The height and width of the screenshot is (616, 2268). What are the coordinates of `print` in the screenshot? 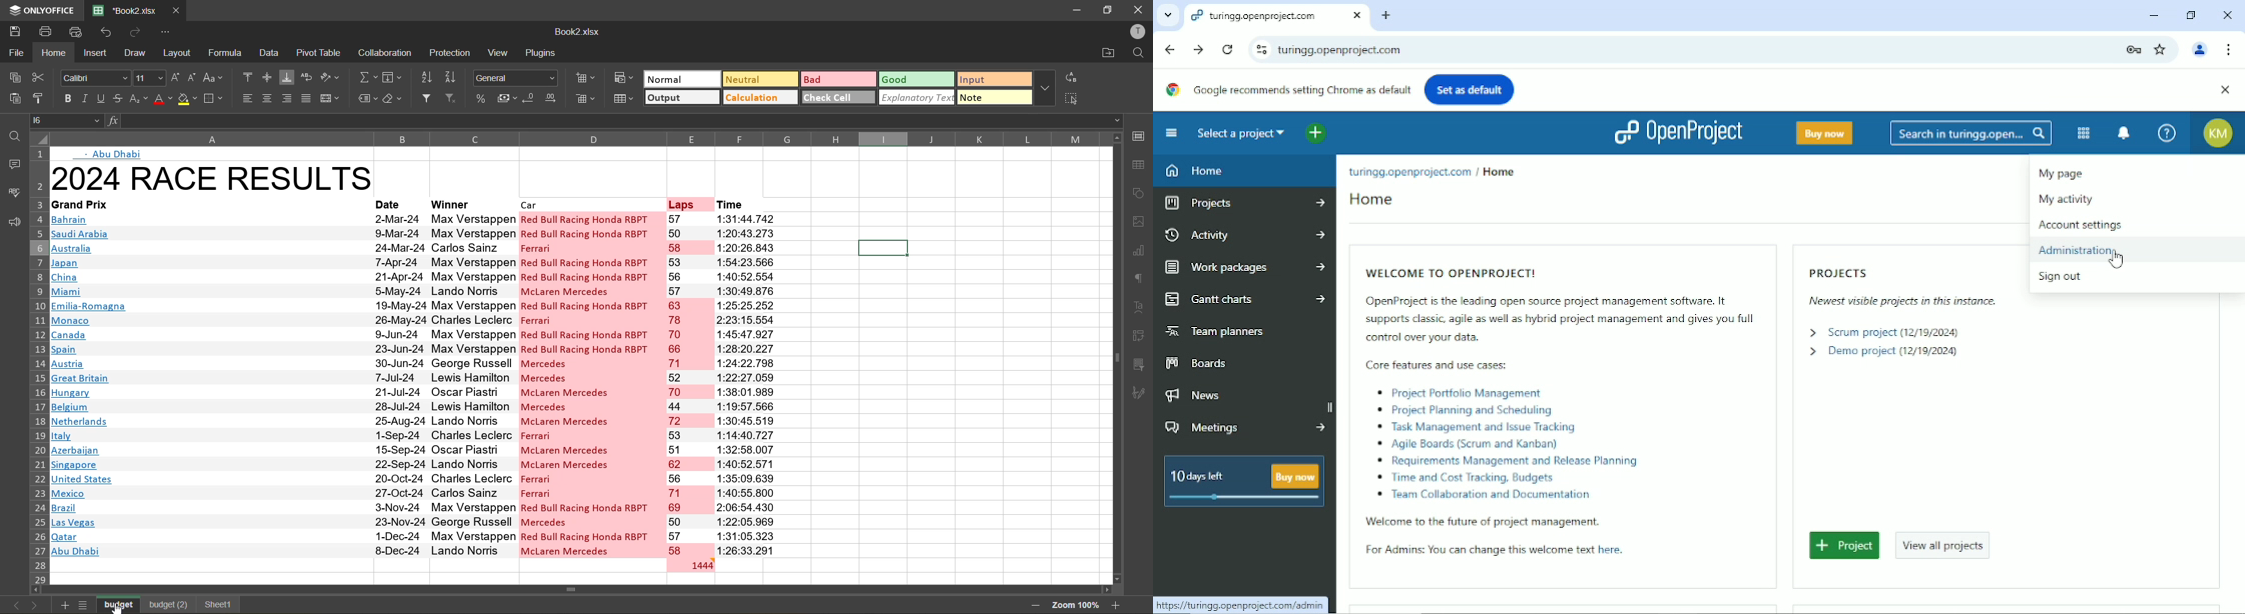 It's located at (50, 32).